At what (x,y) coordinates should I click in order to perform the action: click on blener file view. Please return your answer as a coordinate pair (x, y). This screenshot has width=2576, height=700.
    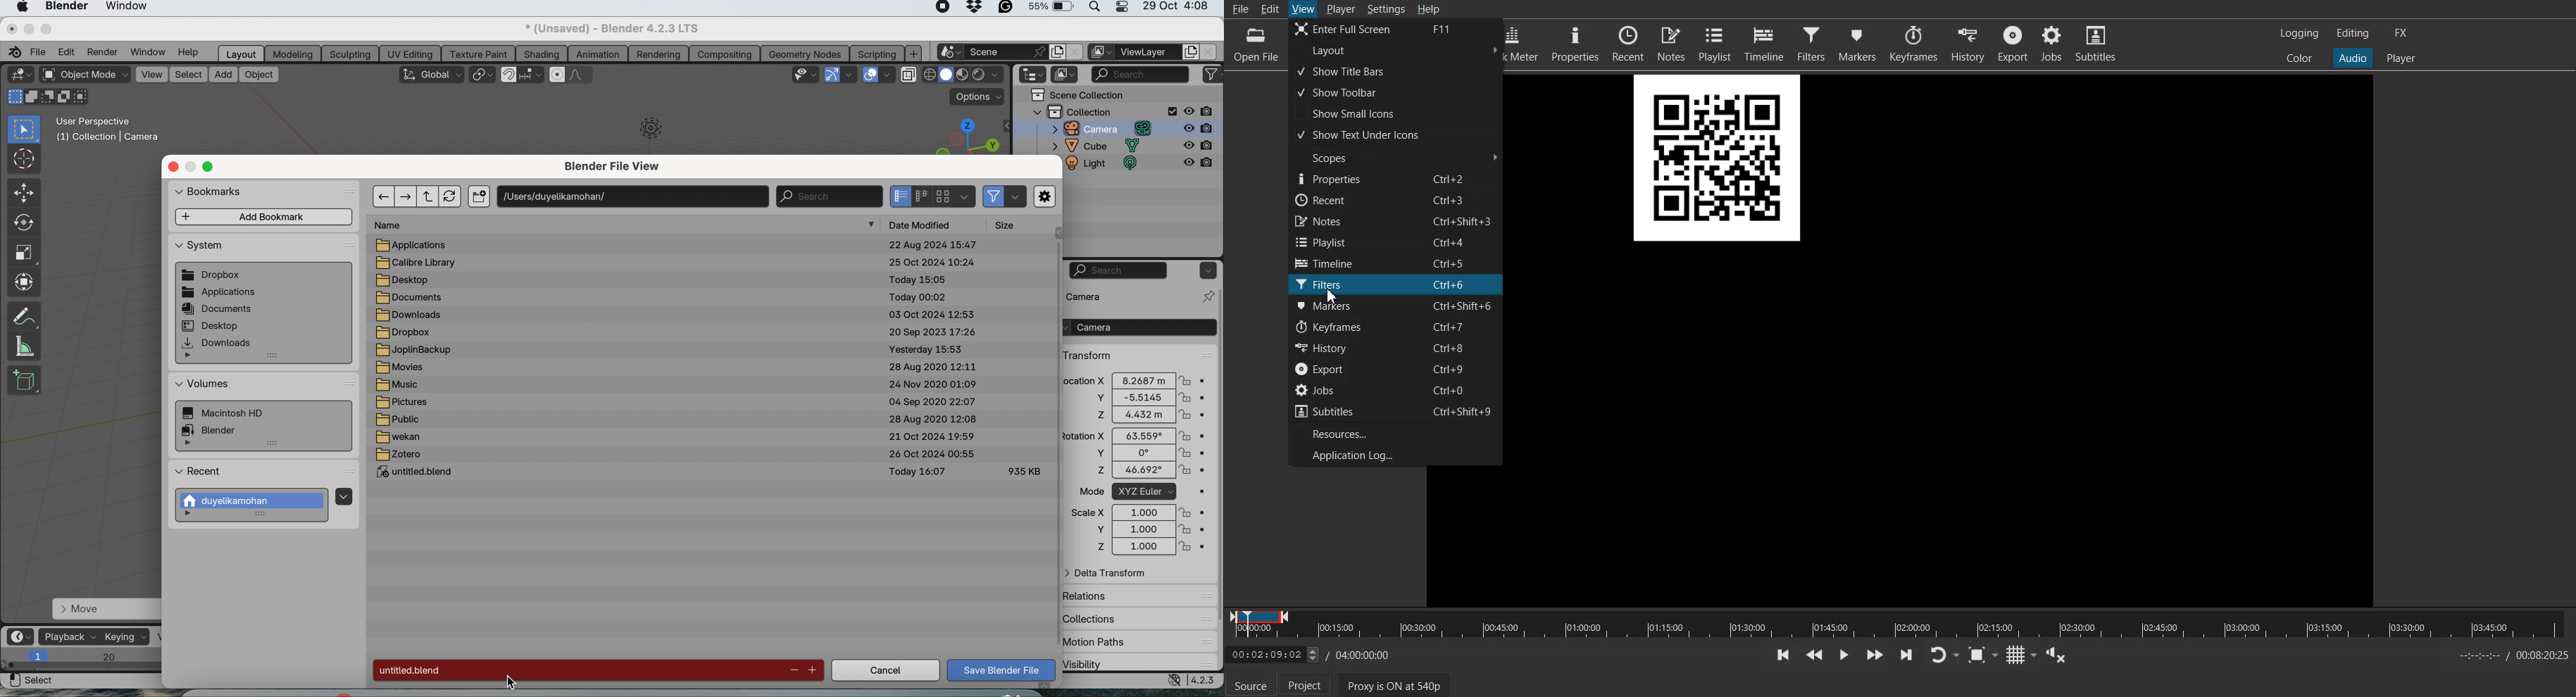
    Looking at the image, I should click on (617, 168).